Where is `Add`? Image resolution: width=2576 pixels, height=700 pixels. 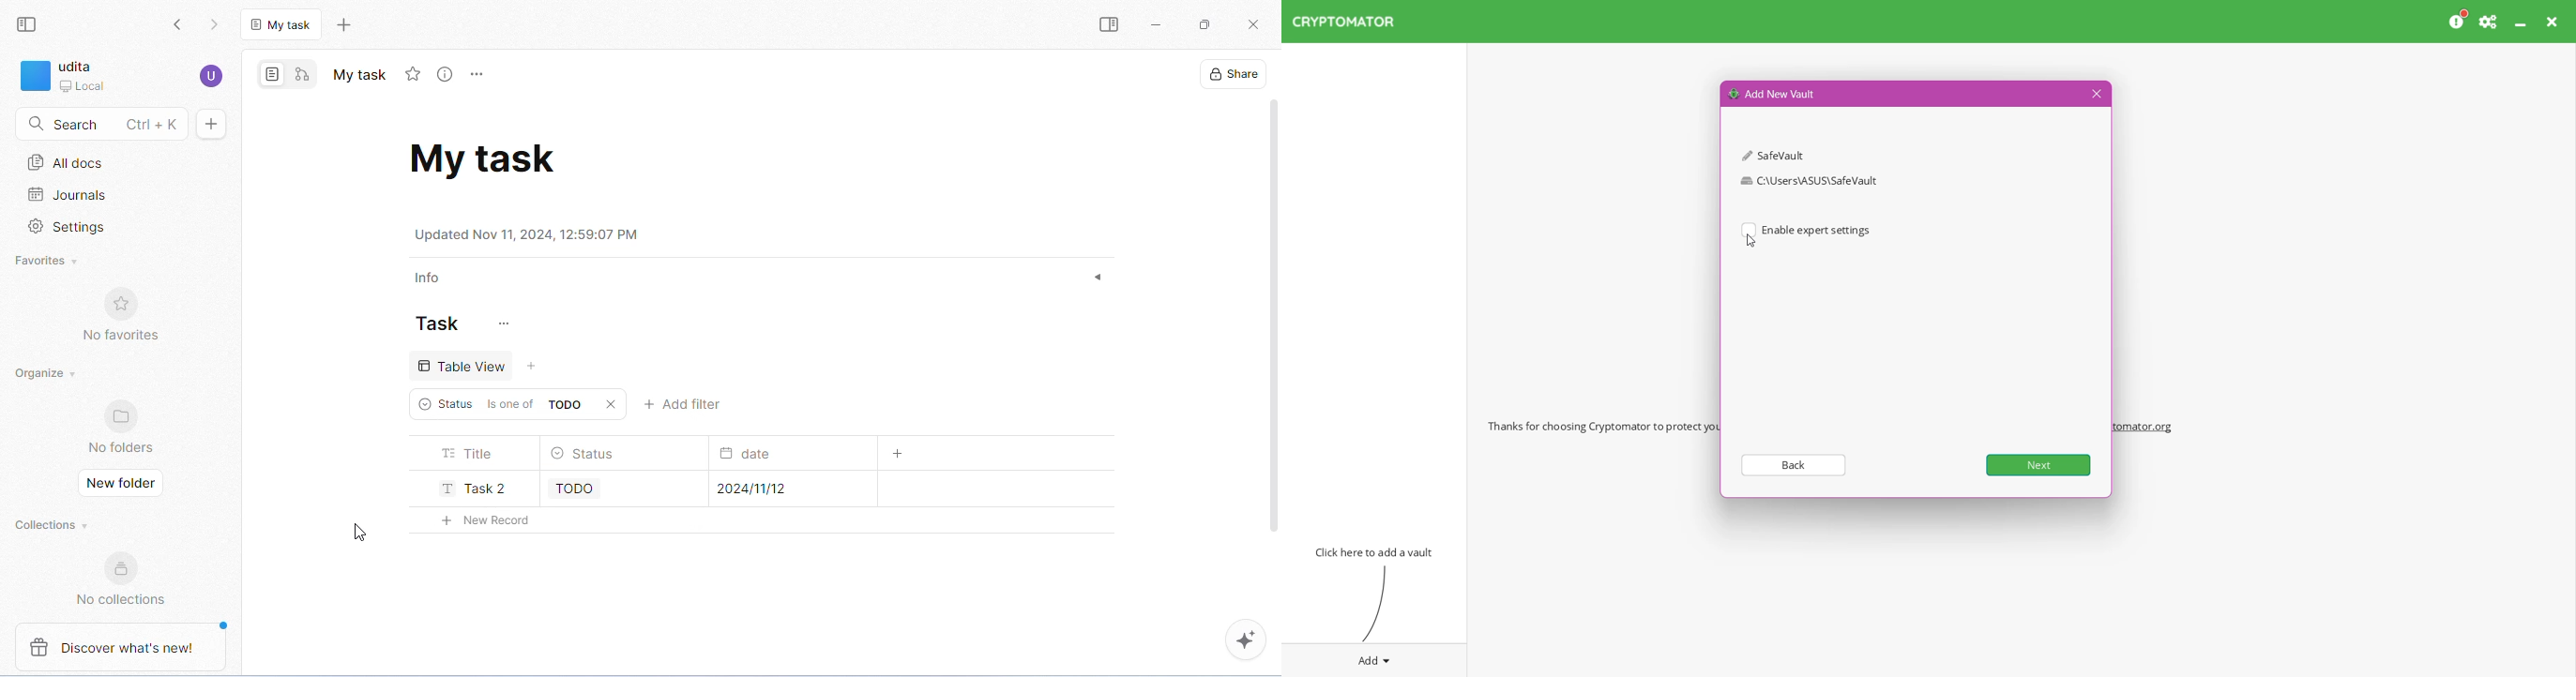
Add is located at coordinates (1374, 658).